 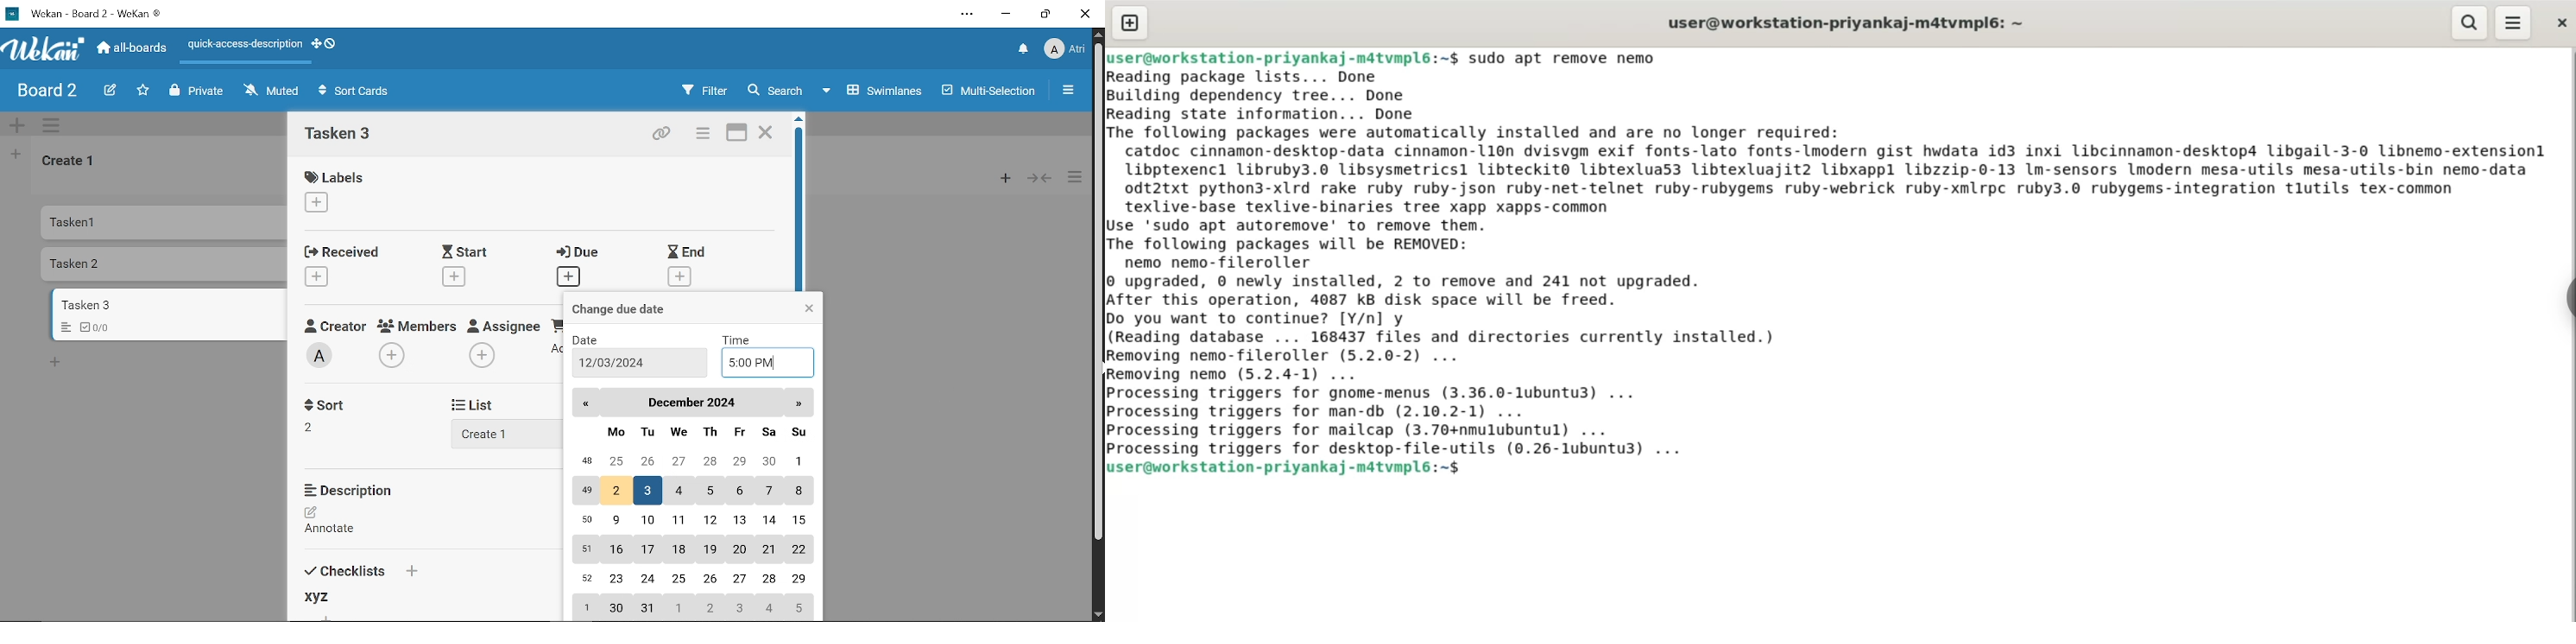 I want to click on Start, so click(x=470, y=251).